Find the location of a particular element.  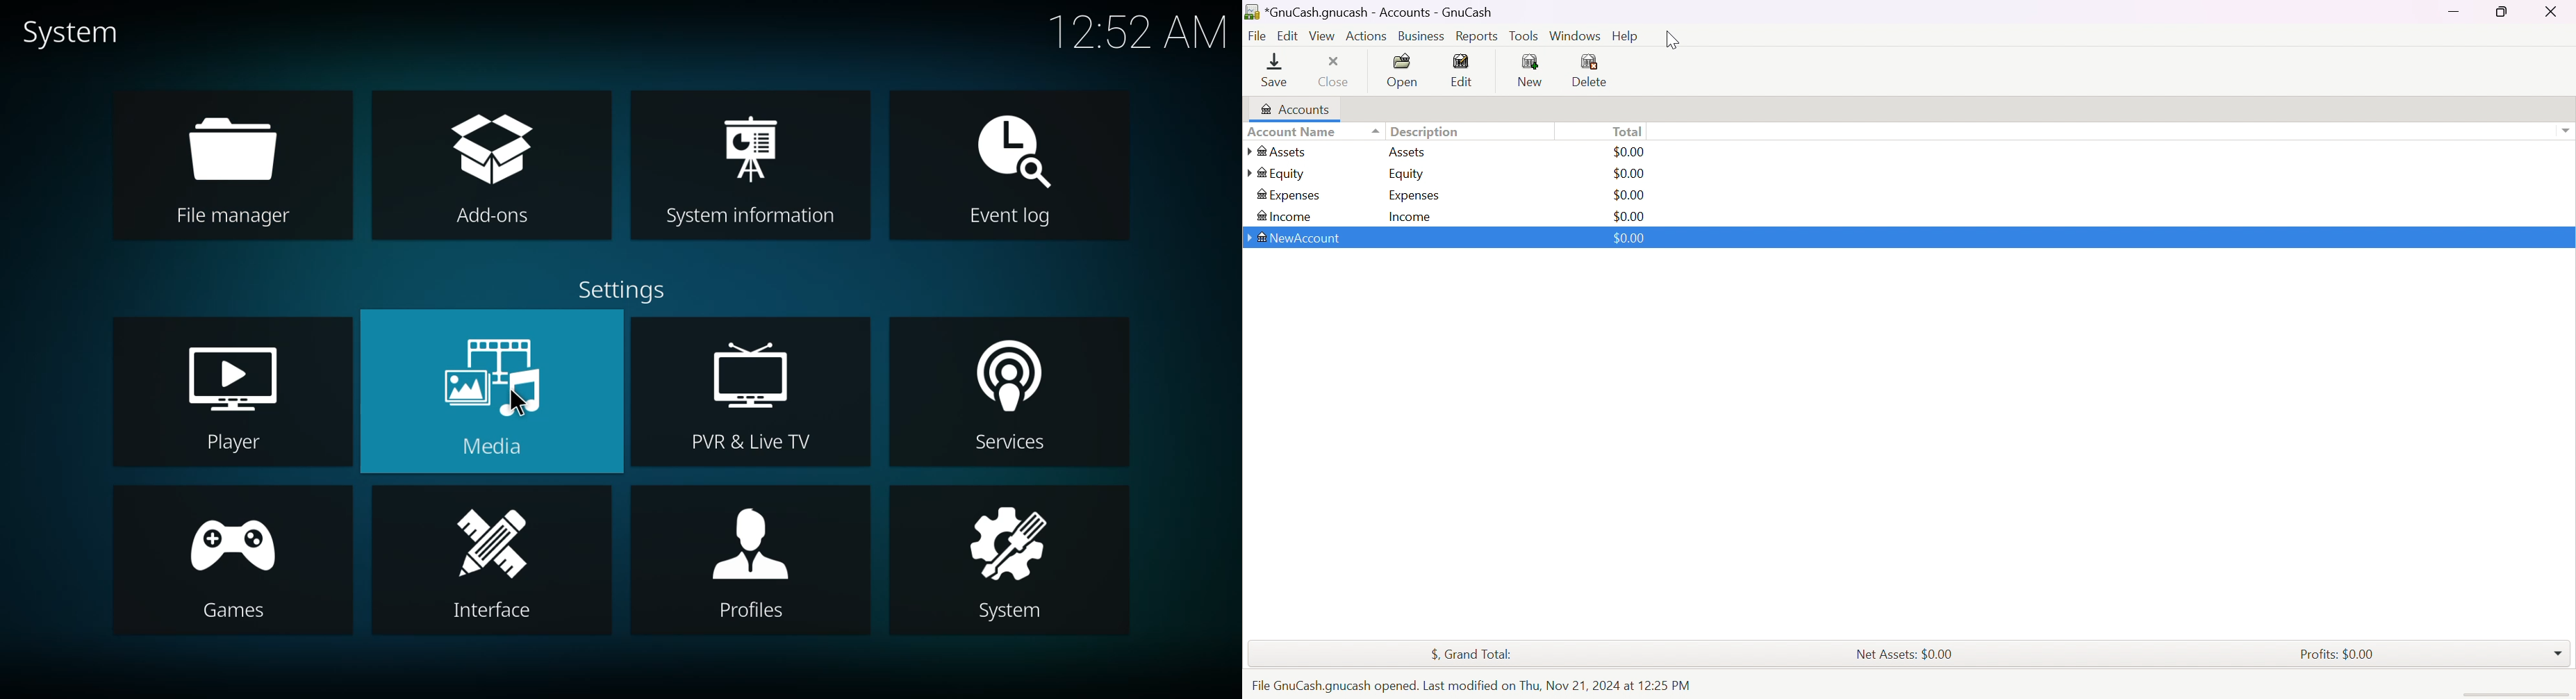

[CEINIES is located at coordinates (230, 610).